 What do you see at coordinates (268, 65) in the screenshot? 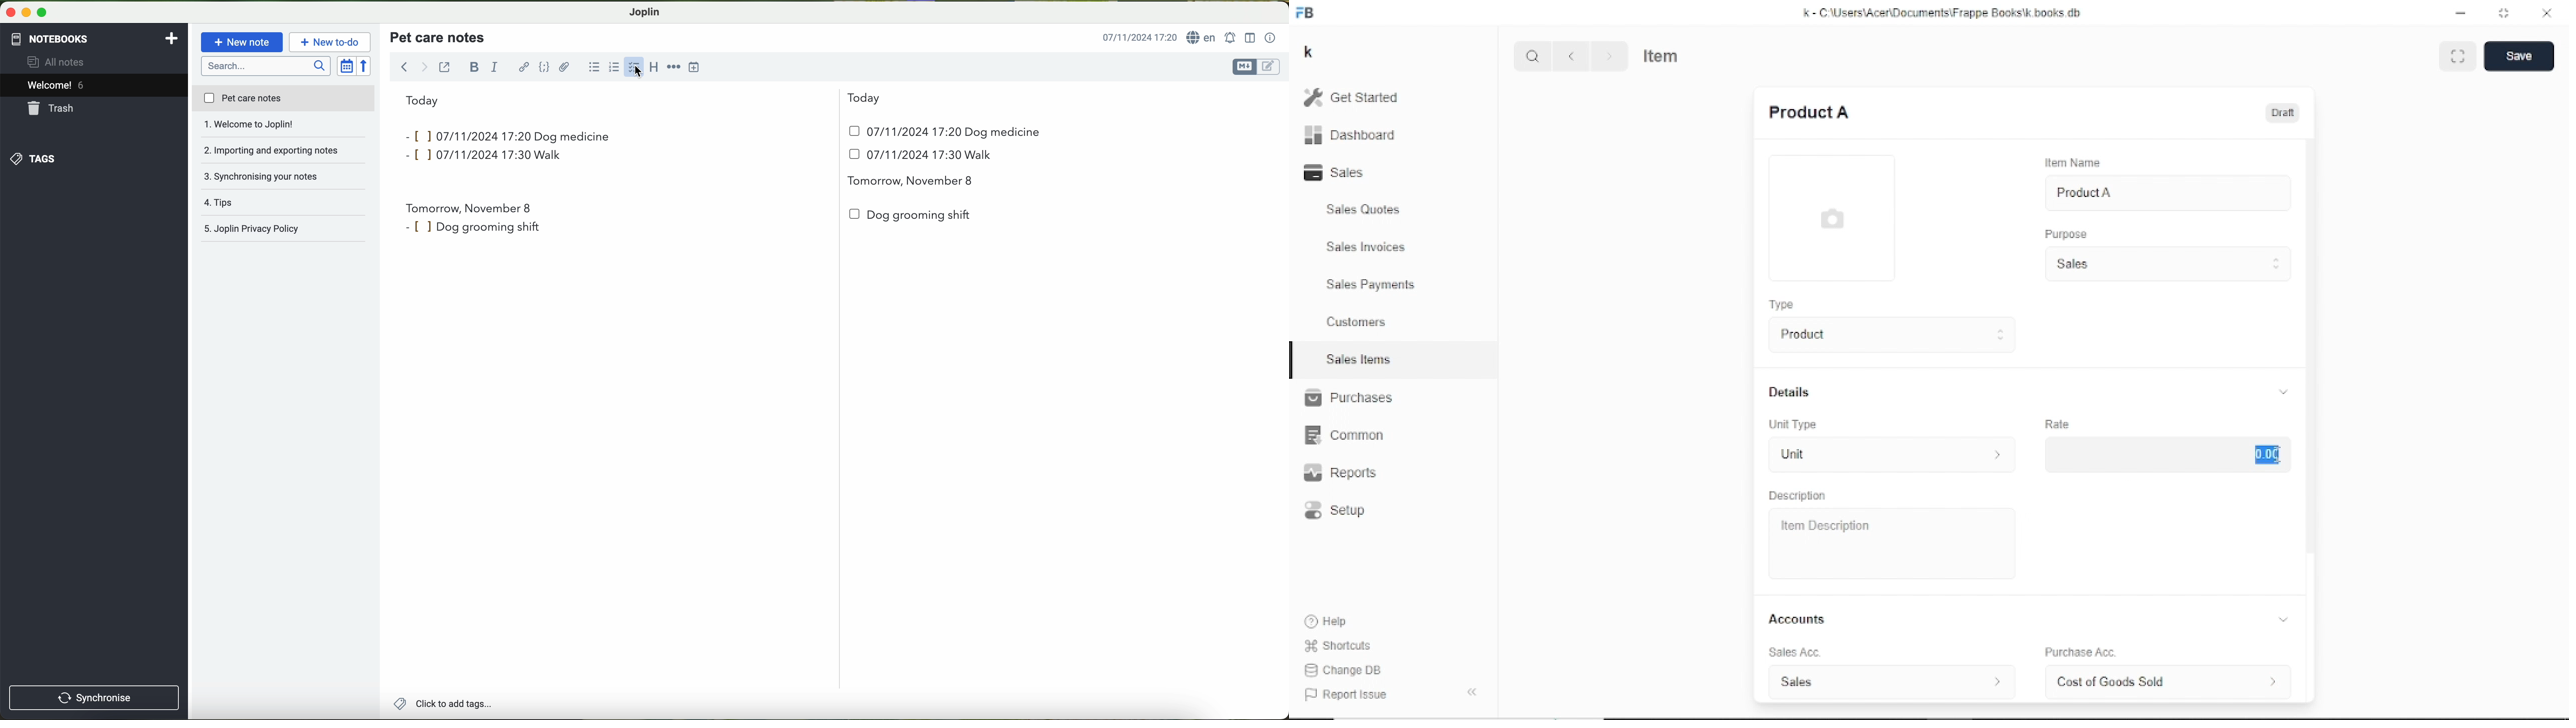
I see `search bar` at bounding box center [268, 65].